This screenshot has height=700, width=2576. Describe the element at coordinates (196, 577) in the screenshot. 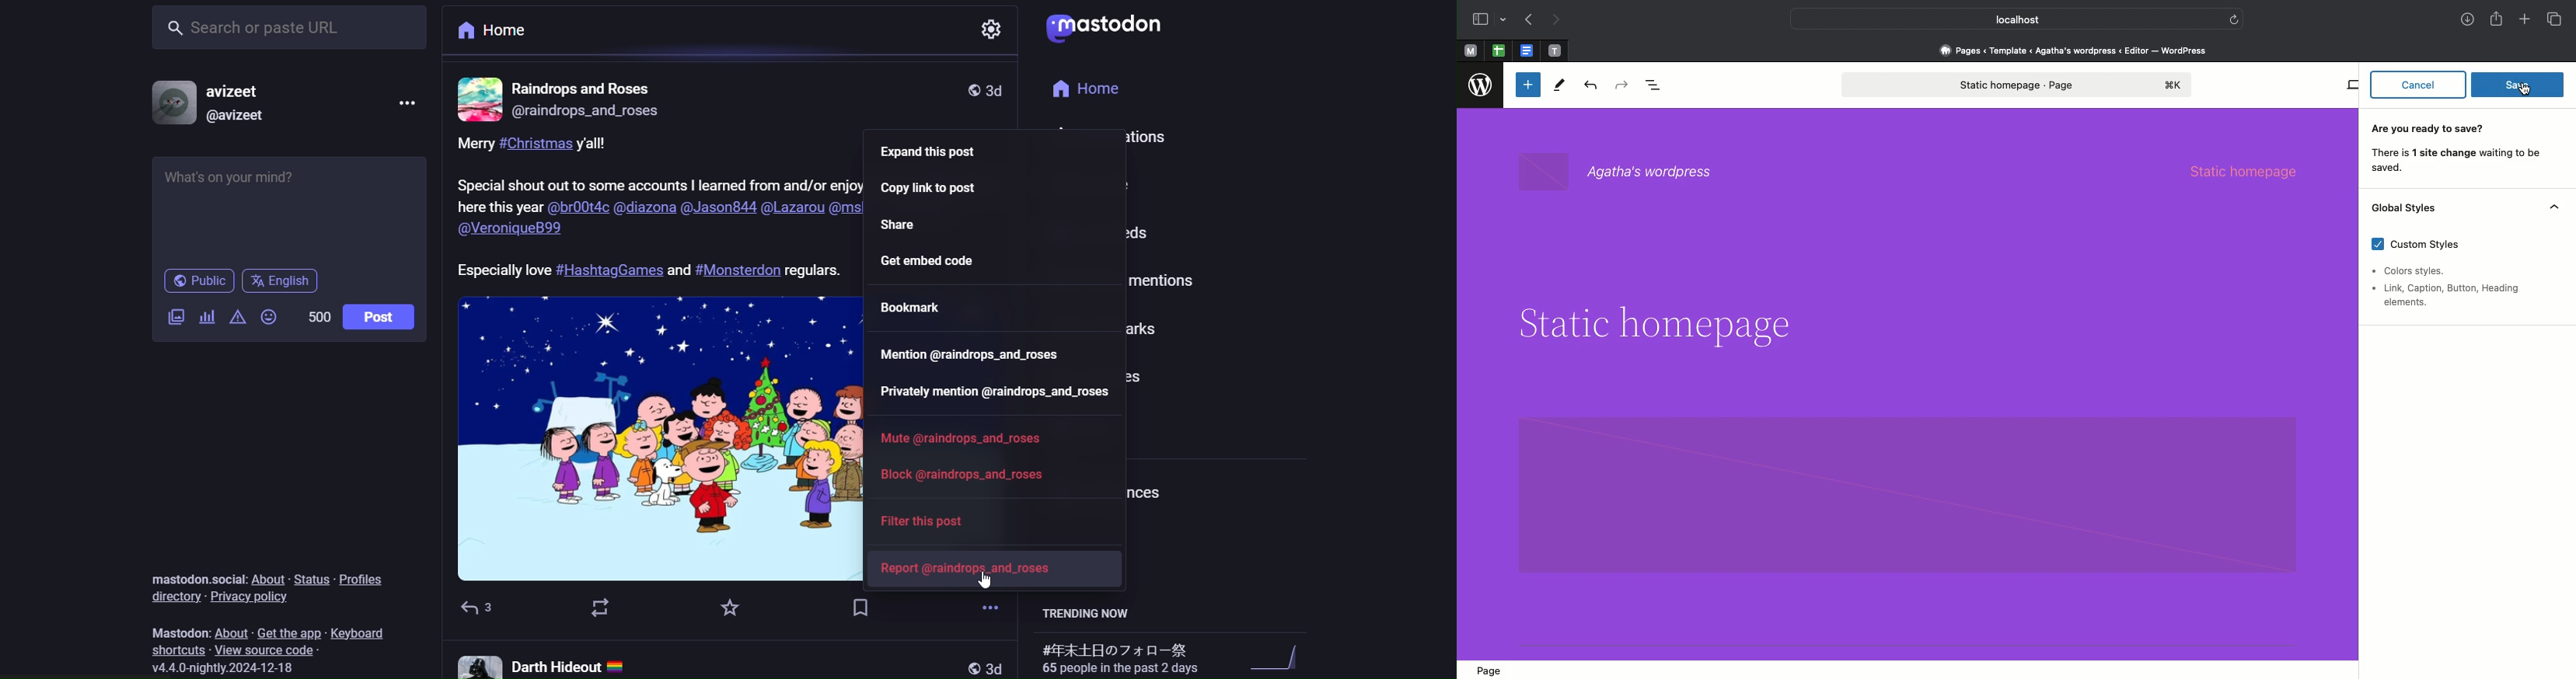

I see `mastodon social` at that location.